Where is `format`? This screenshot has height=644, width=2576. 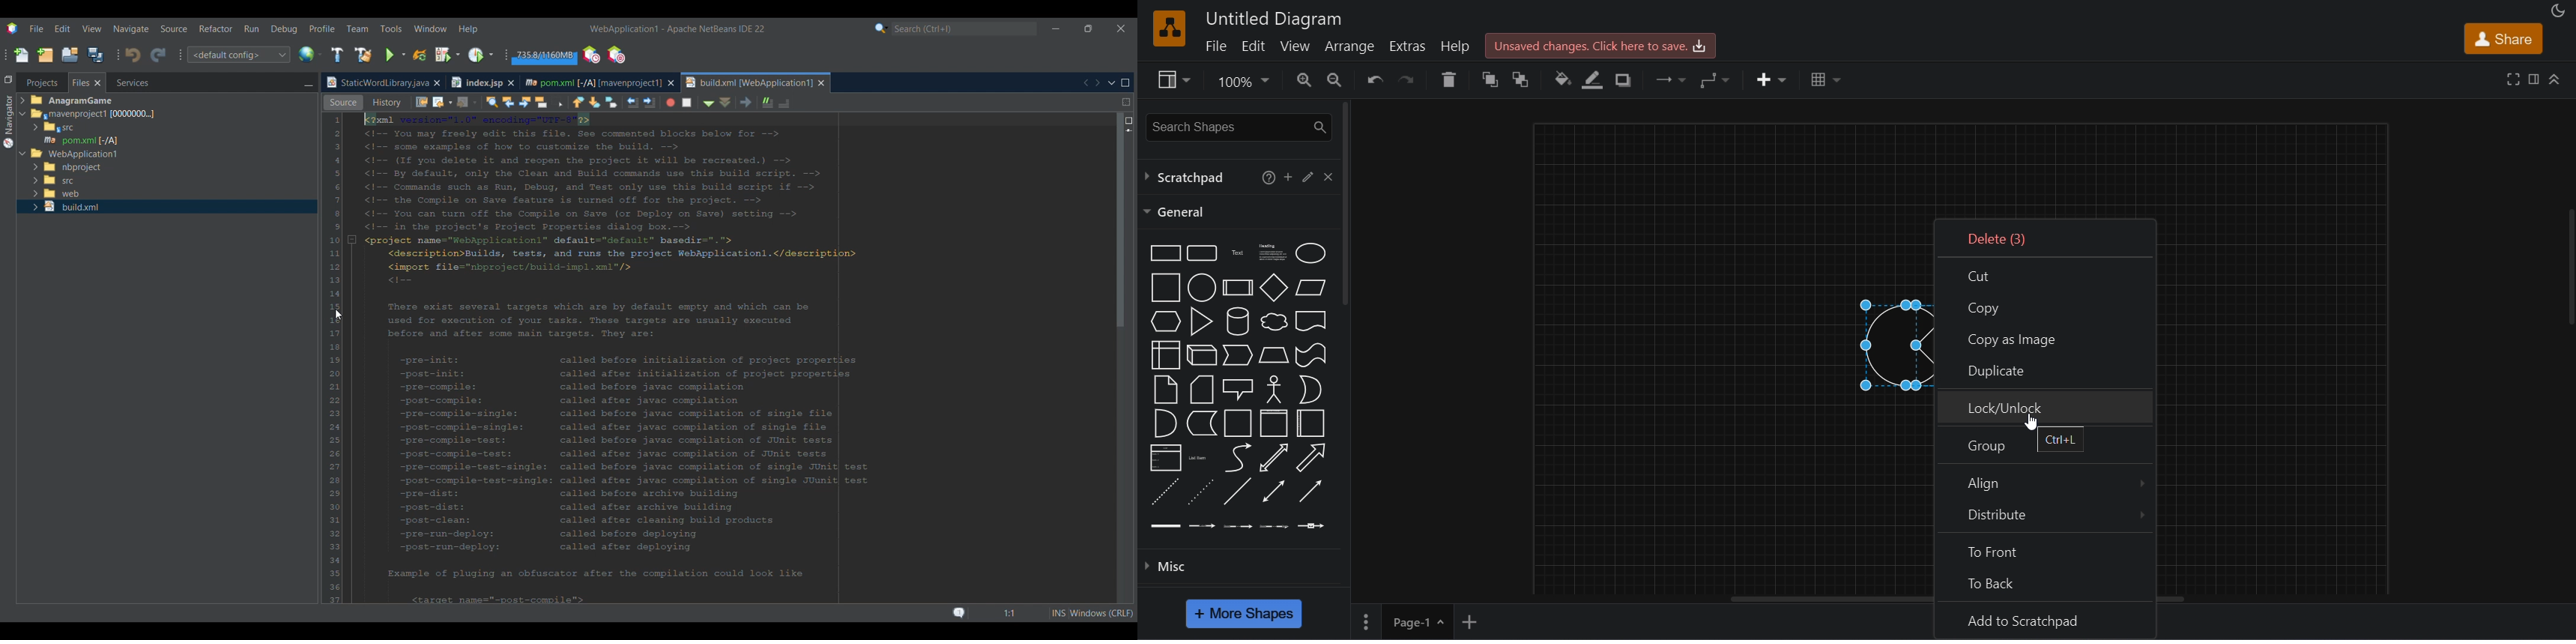 format is located at coordinates (2536, 82).